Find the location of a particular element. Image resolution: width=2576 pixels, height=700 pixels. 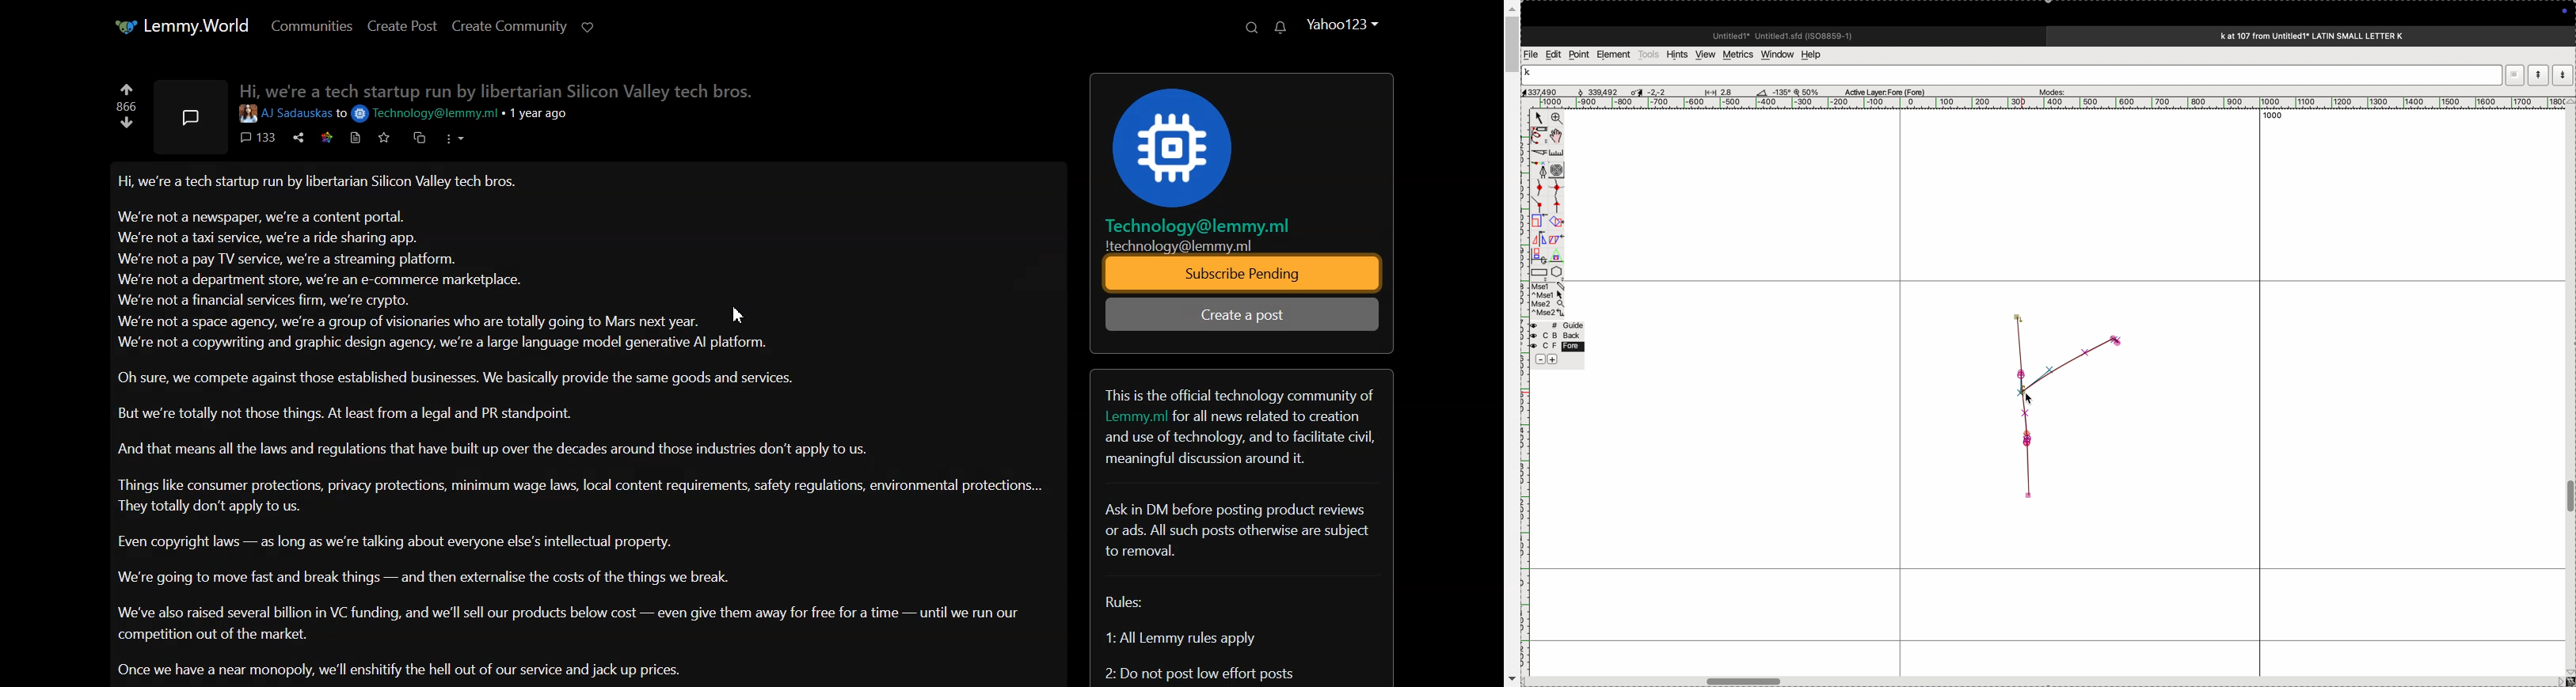

Create Post is located at coordinates (408, 27).